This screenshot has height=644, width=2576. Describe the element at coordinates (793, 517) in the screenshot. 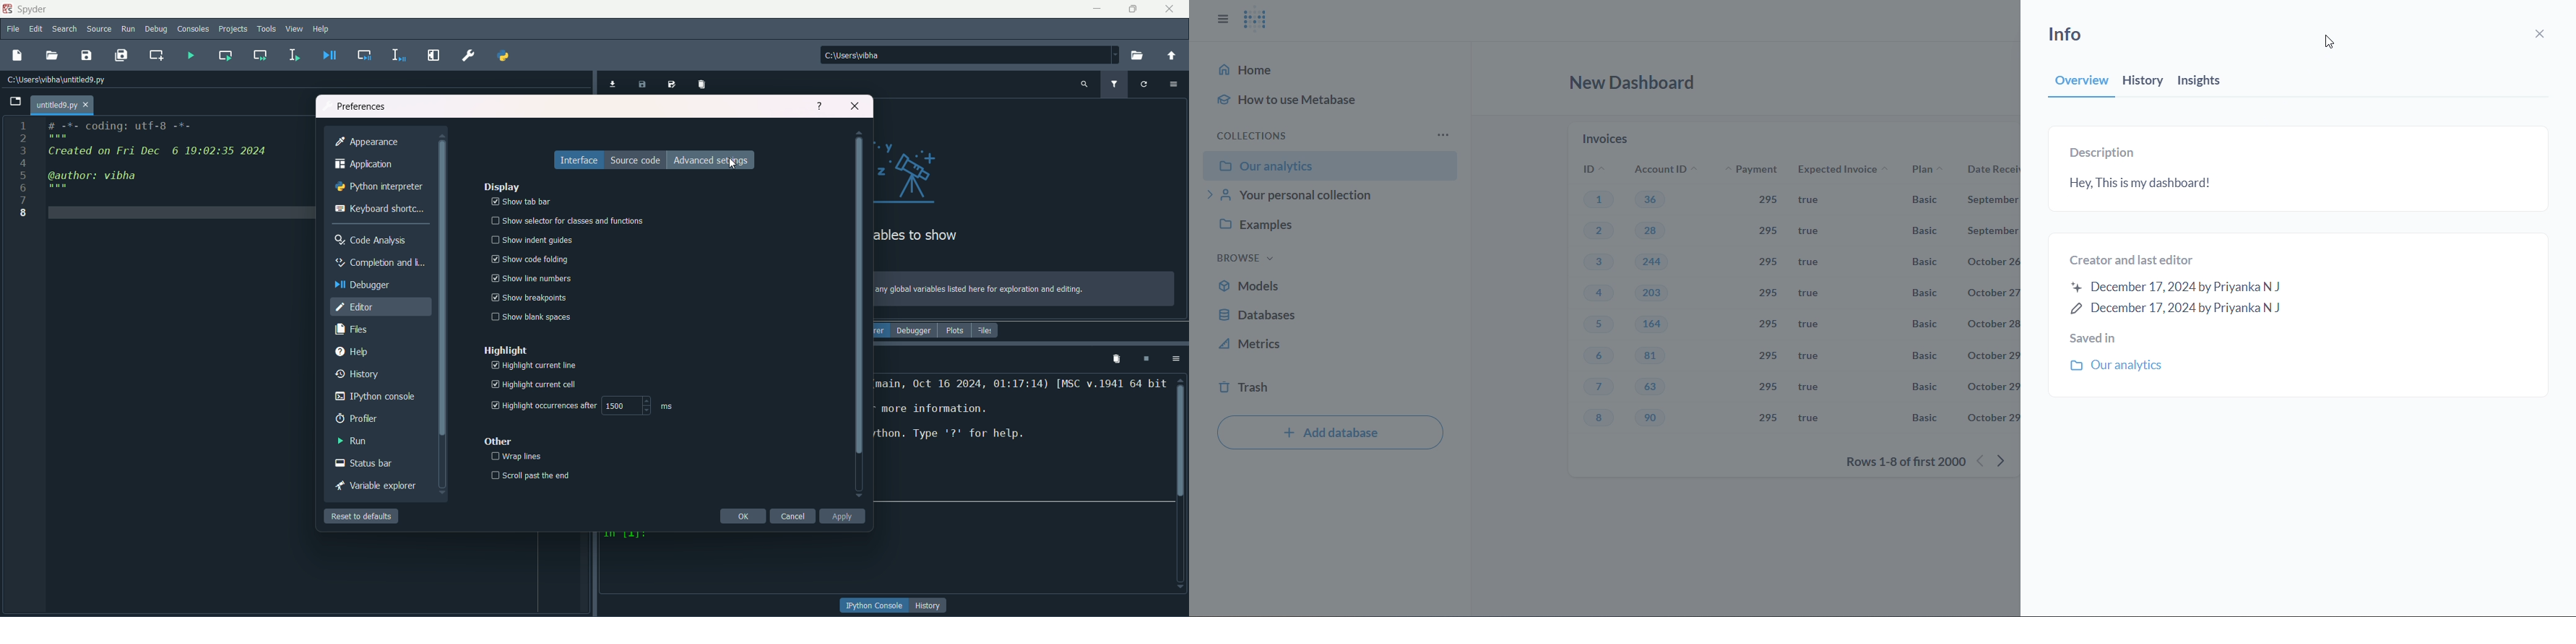

I see `cancel` at that location.